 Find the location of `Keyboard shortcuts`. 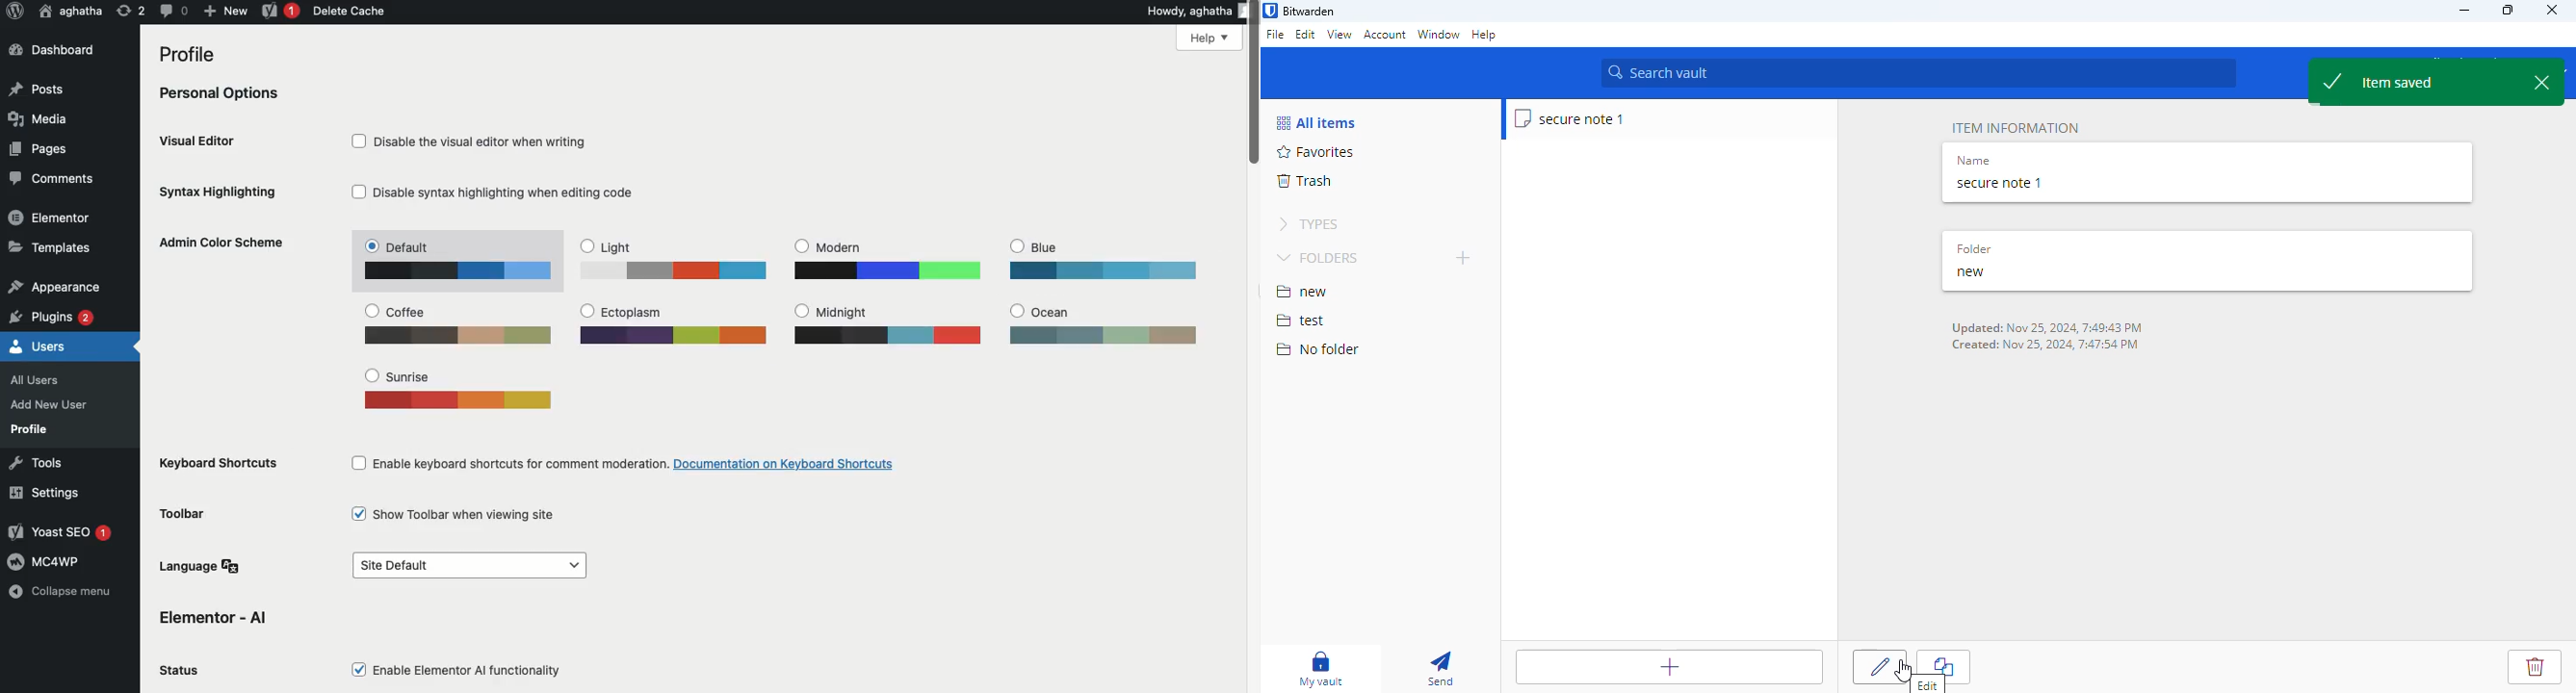

Keyboard shortcuts is located at coordinates (210, 465).